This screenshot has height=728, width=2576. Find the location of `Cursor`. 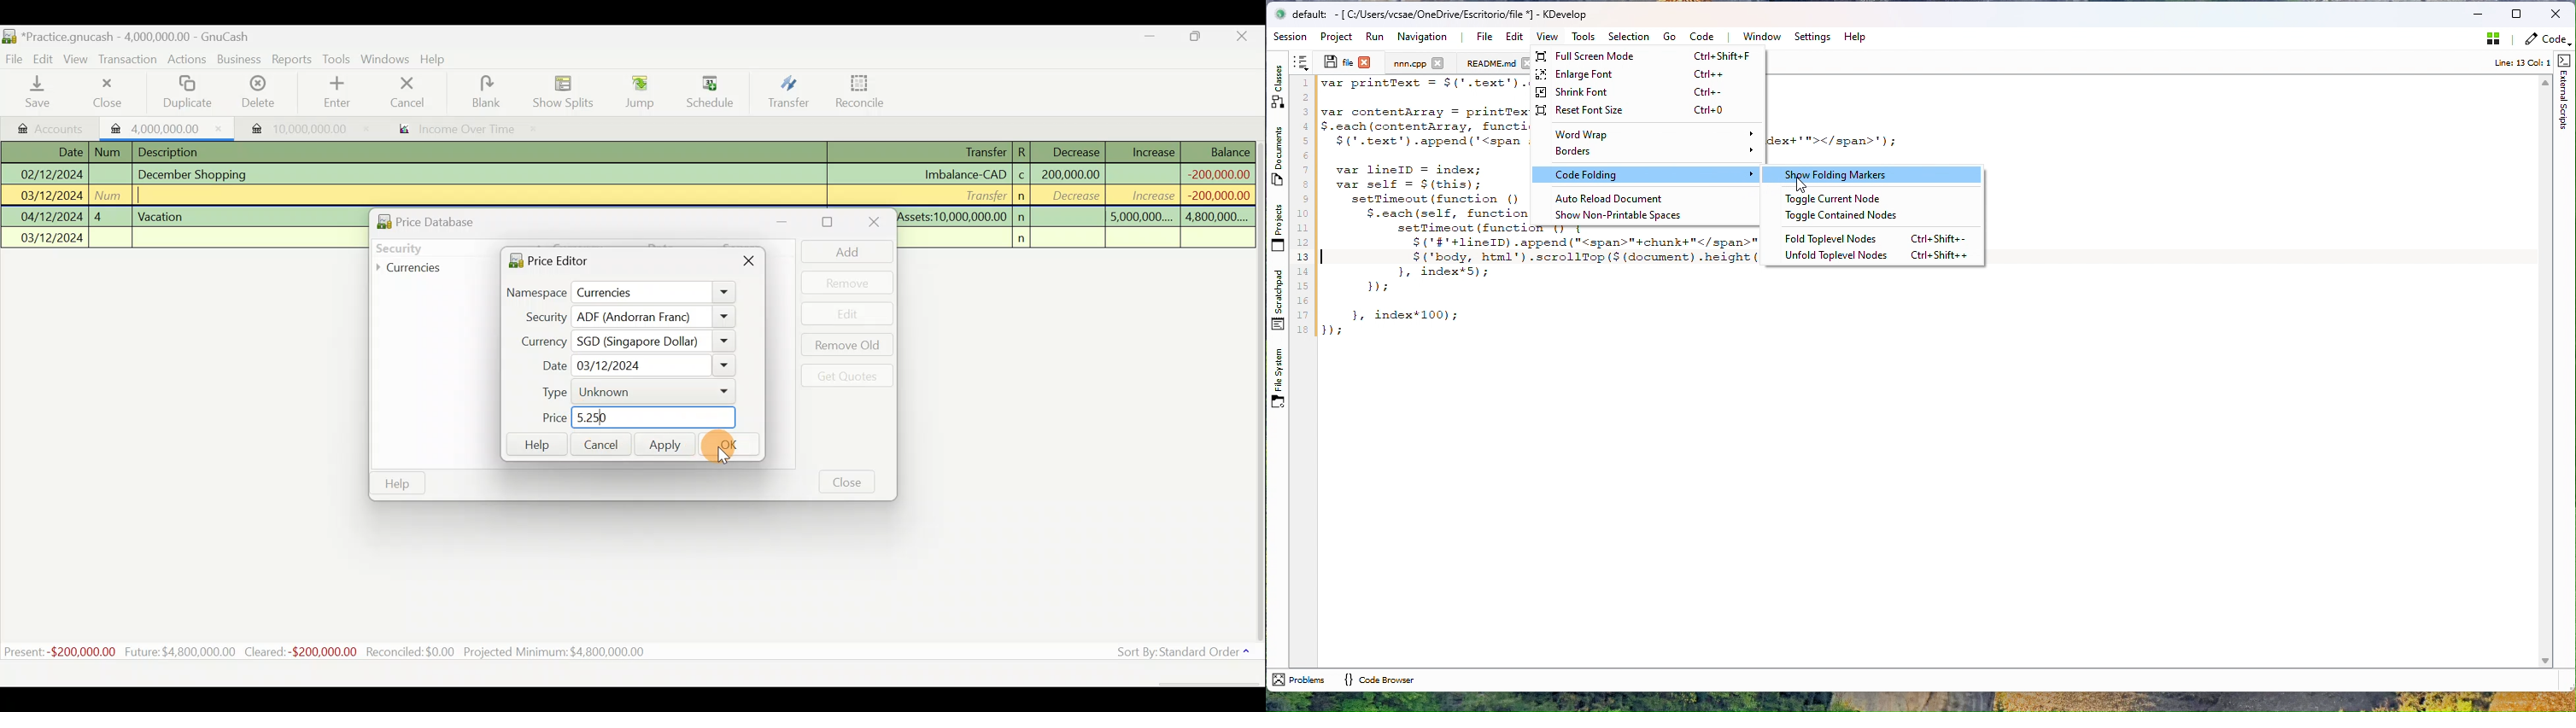

Cursor is located at coordinates (720, 456).